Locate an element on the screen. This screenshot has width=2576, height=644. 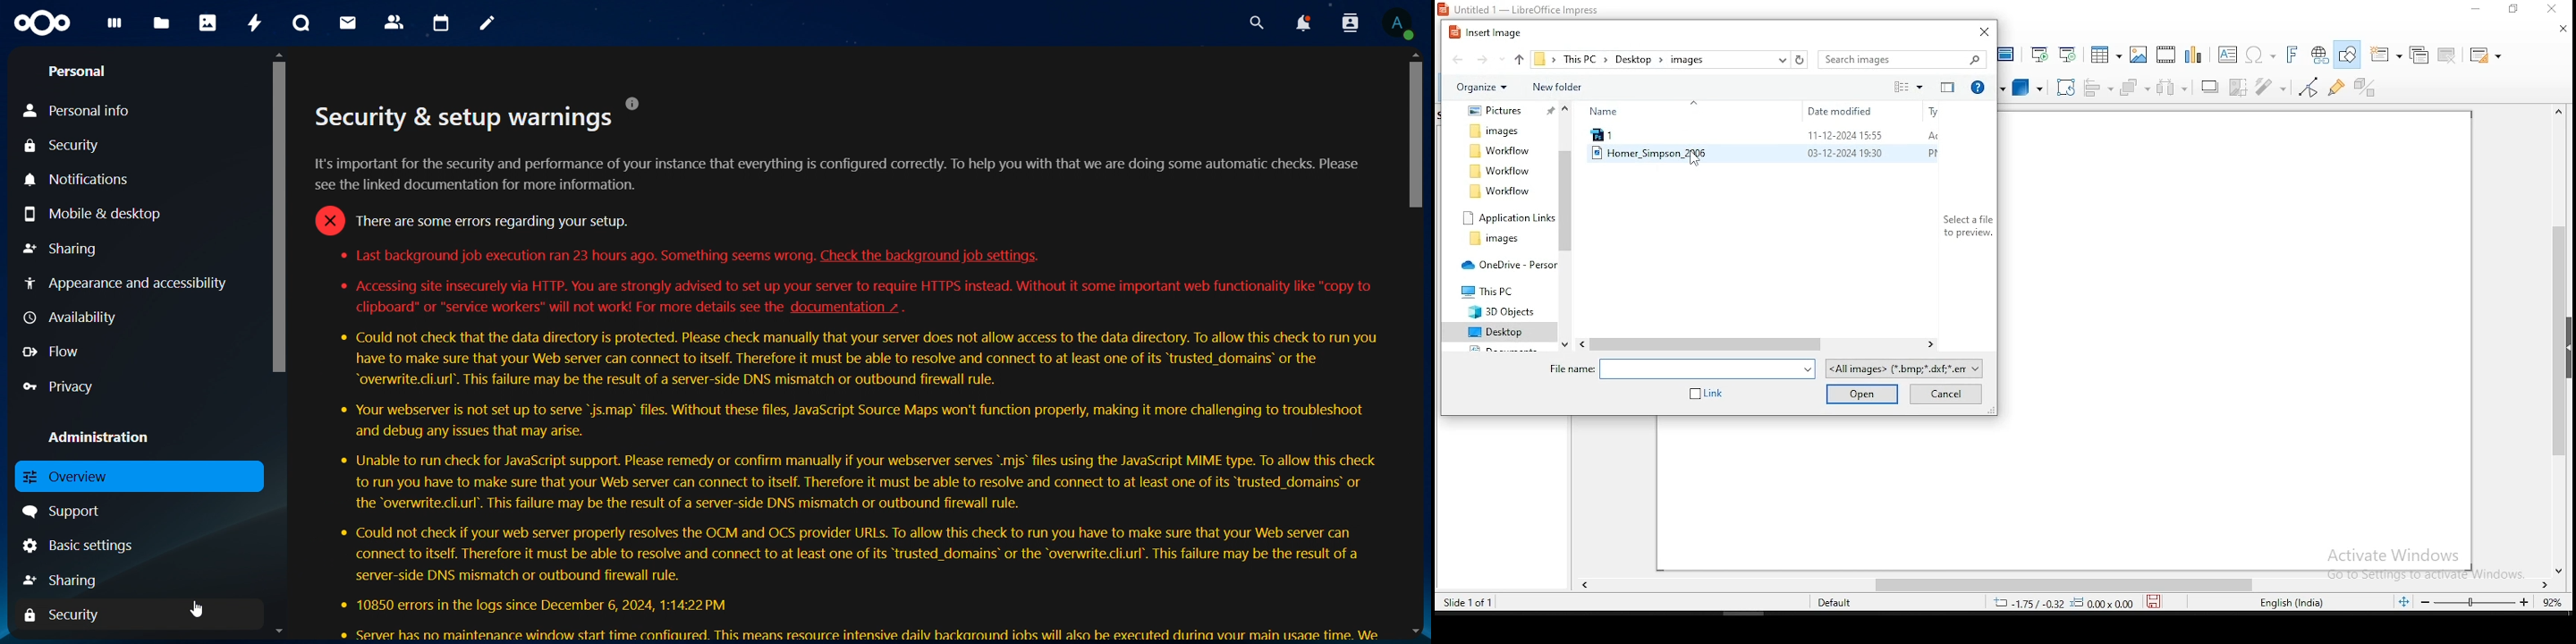
shadow is located at coordinates (2210, 88).